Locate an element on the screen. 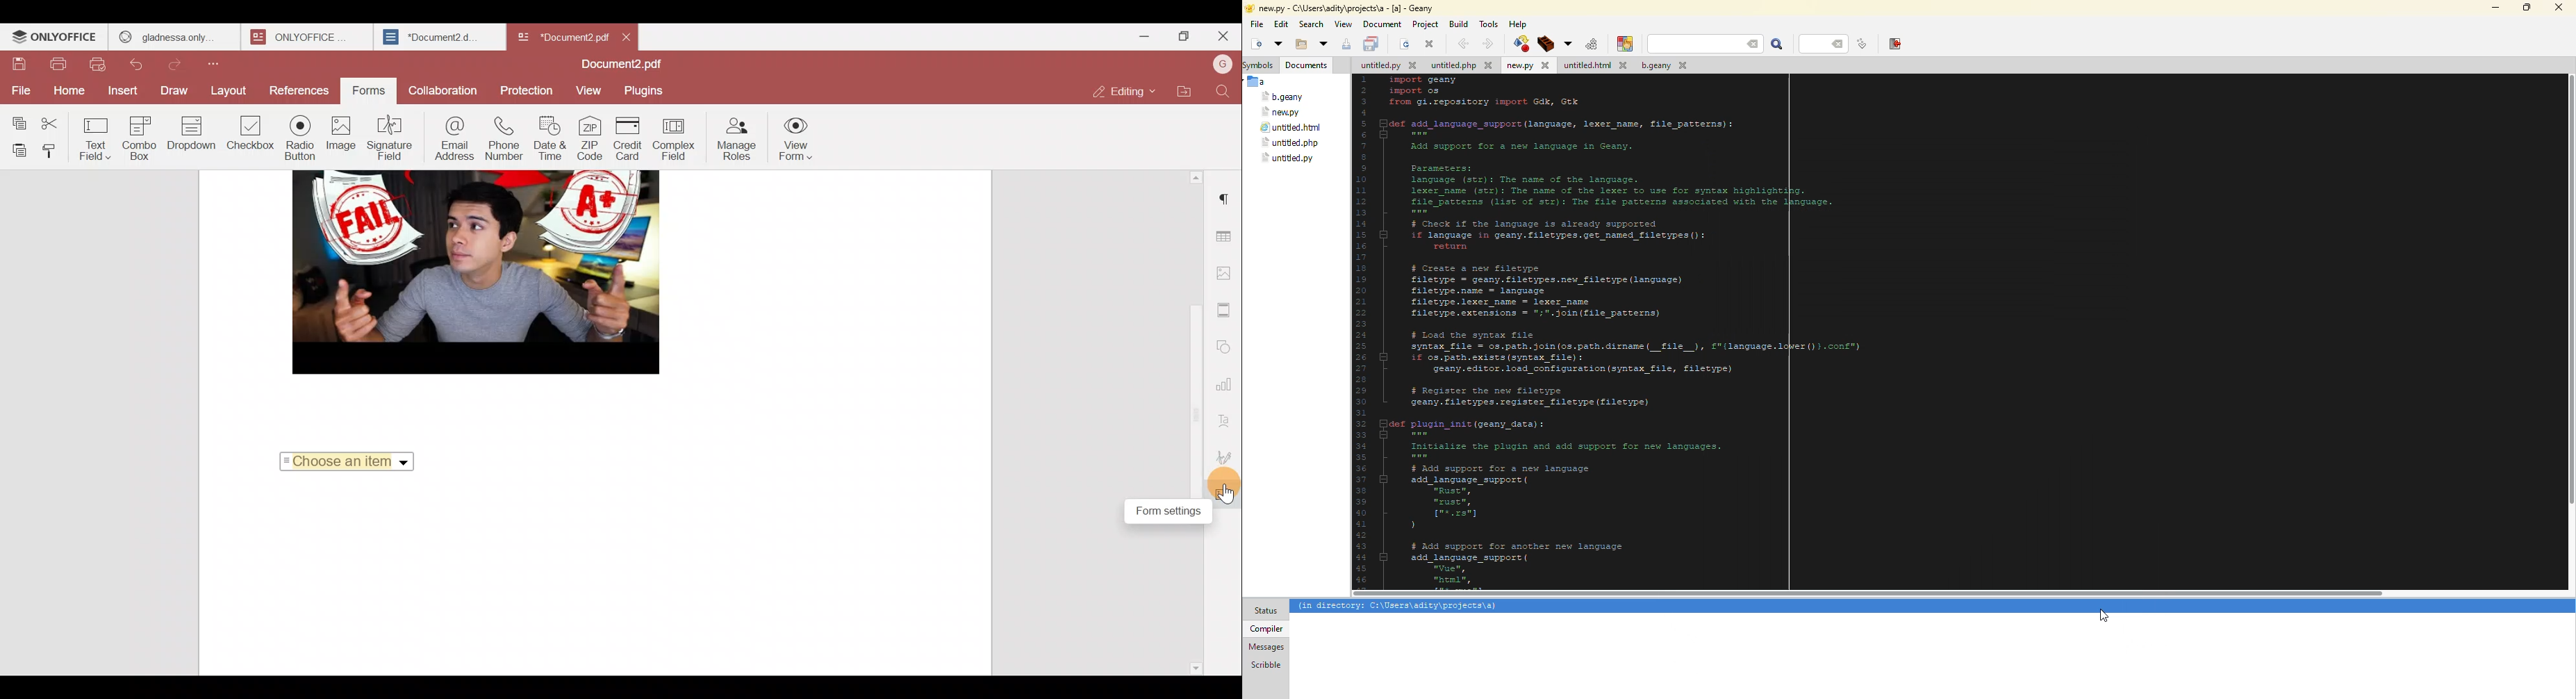 The height and width of the screenshot is (700, 2576). Signature field is located at coordinates (390, 137).